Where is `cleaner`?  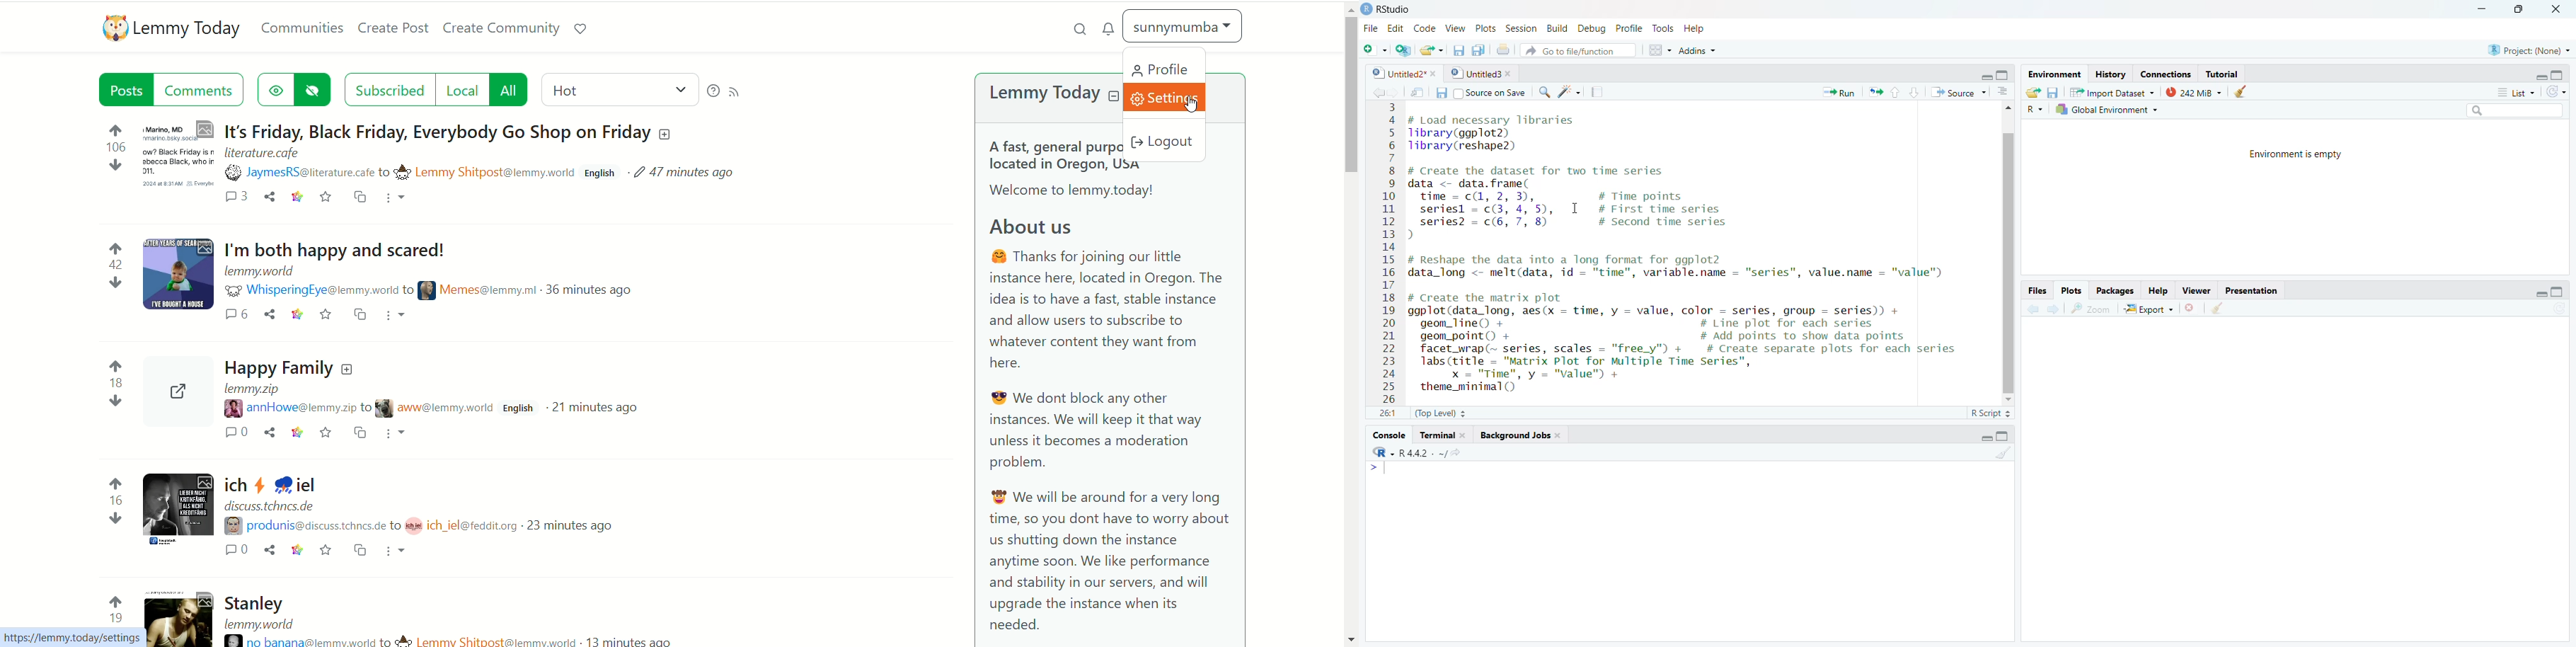
cleaner is located at coordinates (2247, 91).